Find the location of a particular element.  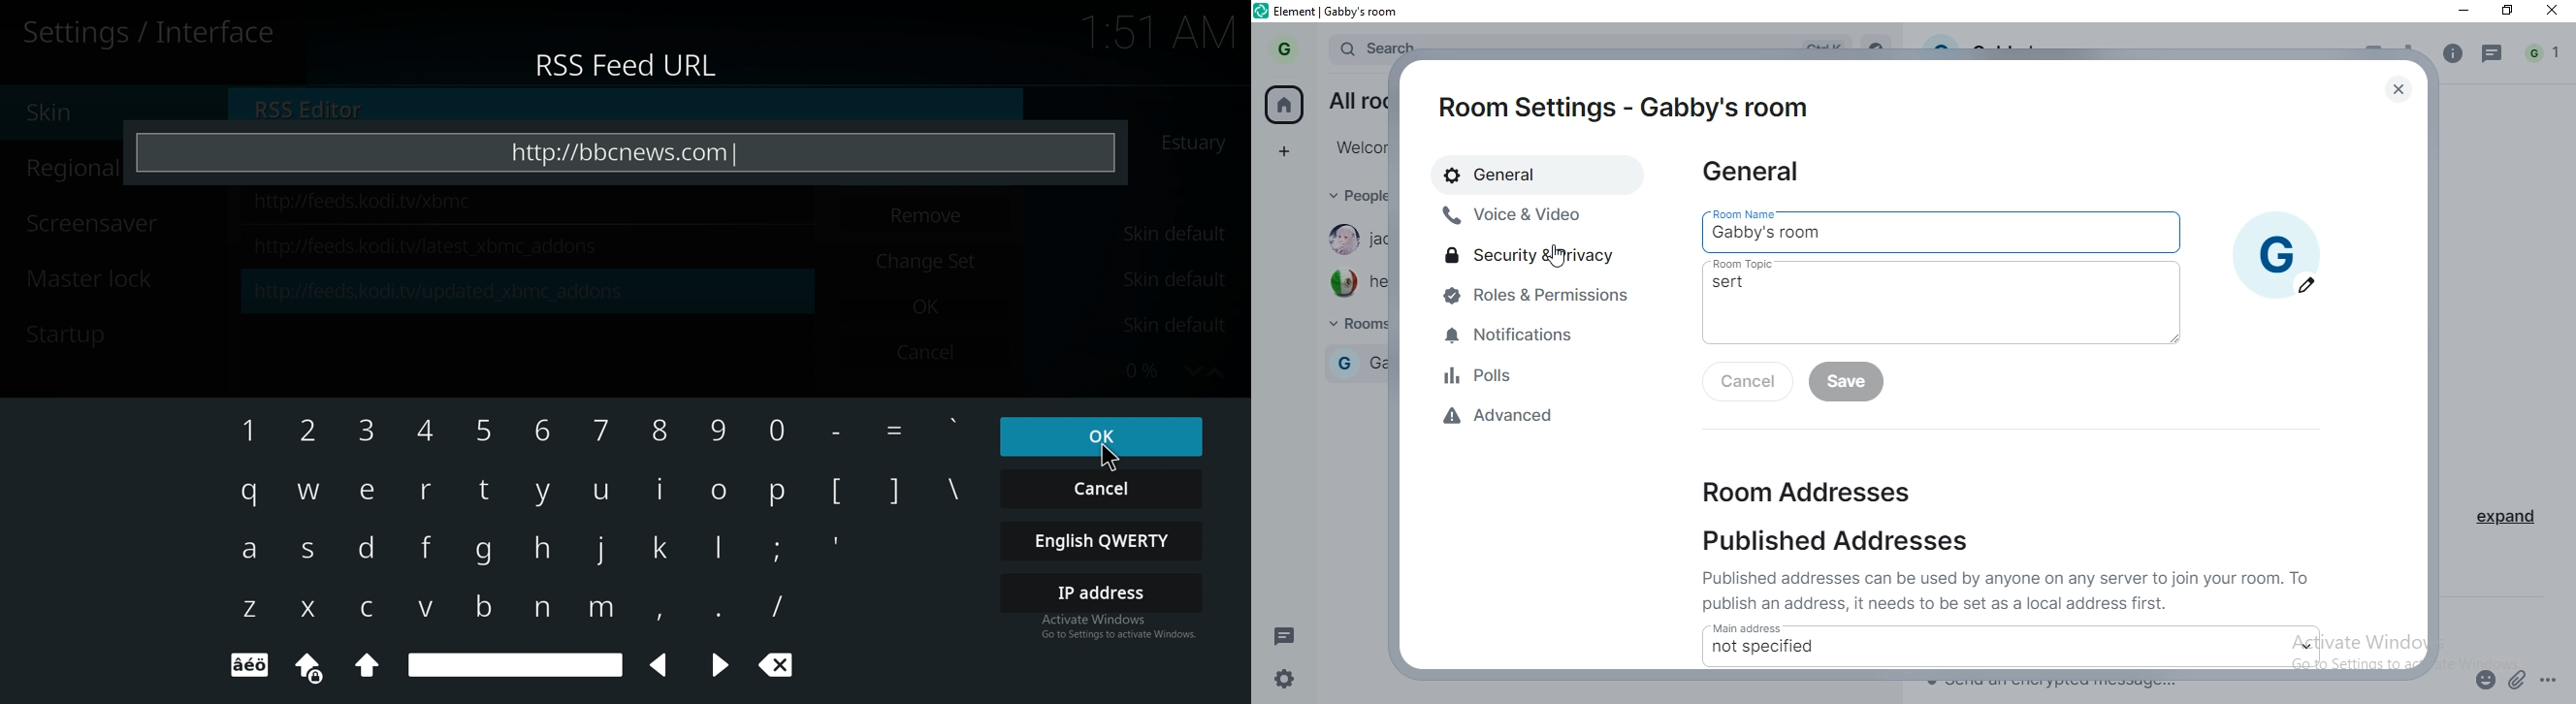

attachment is located at coordinates (2519, 679).